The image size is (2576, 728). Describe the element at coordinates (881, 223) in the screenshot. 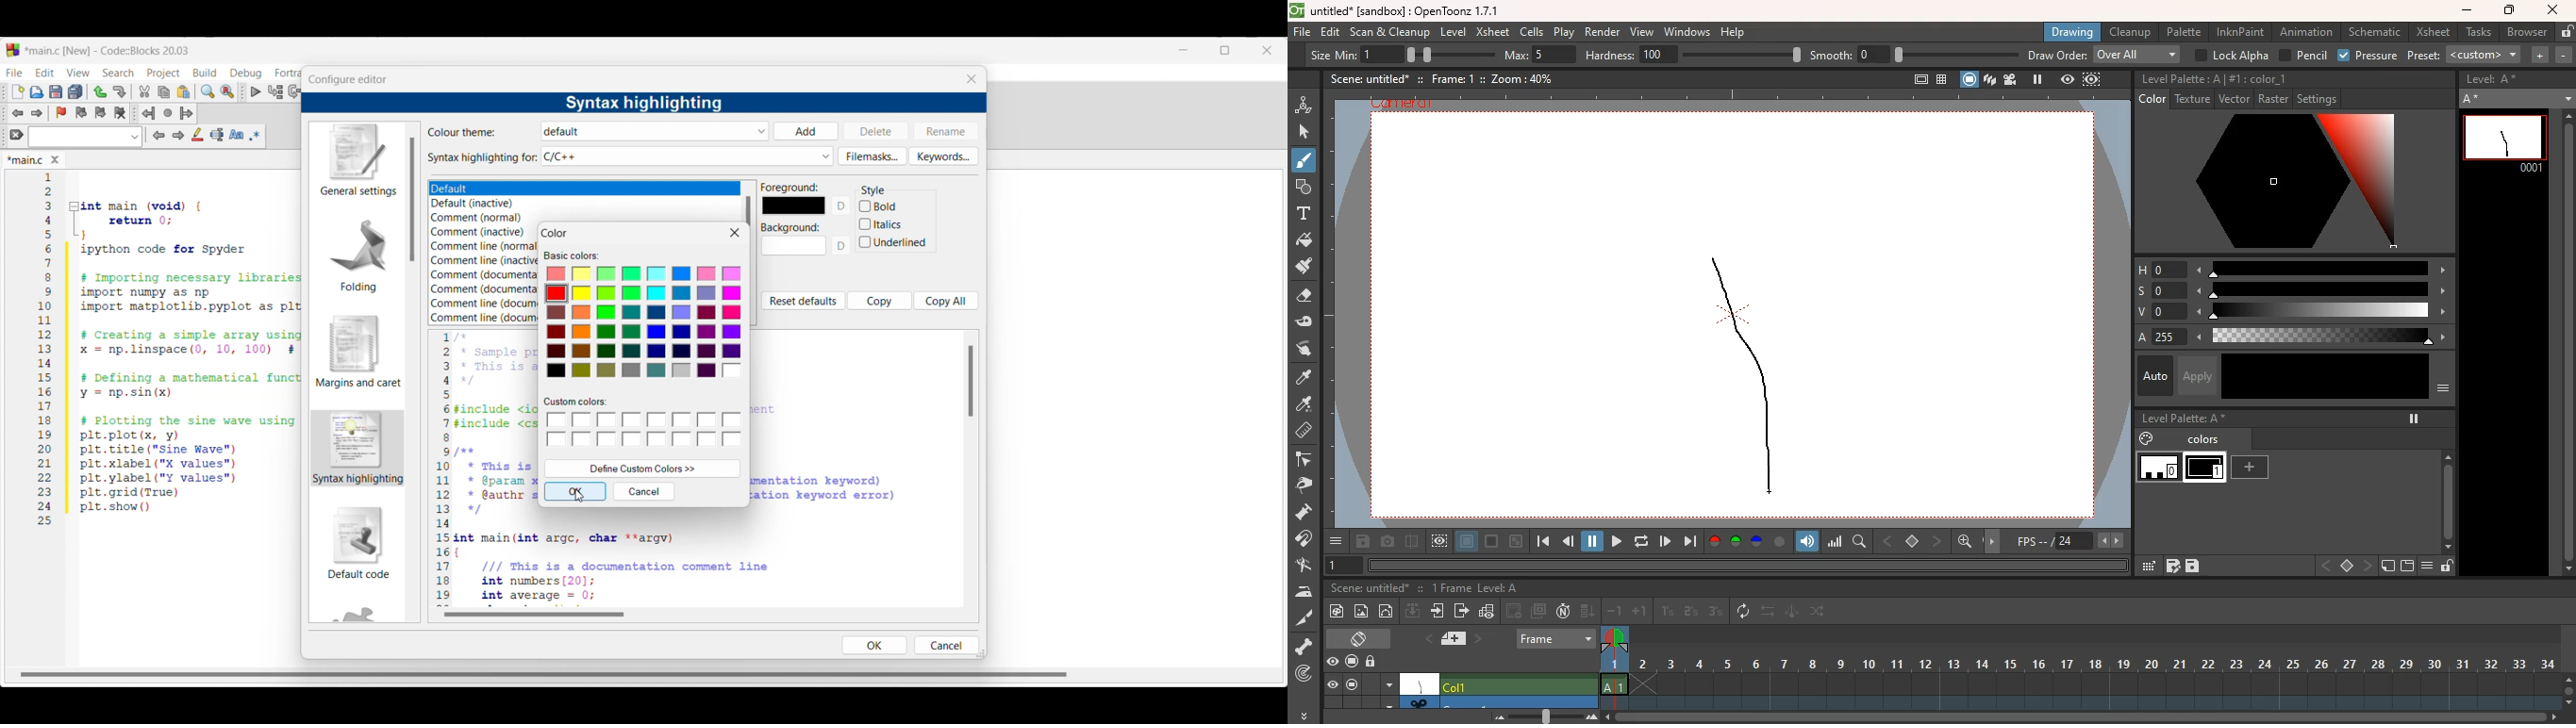

I see `italics` at that location.